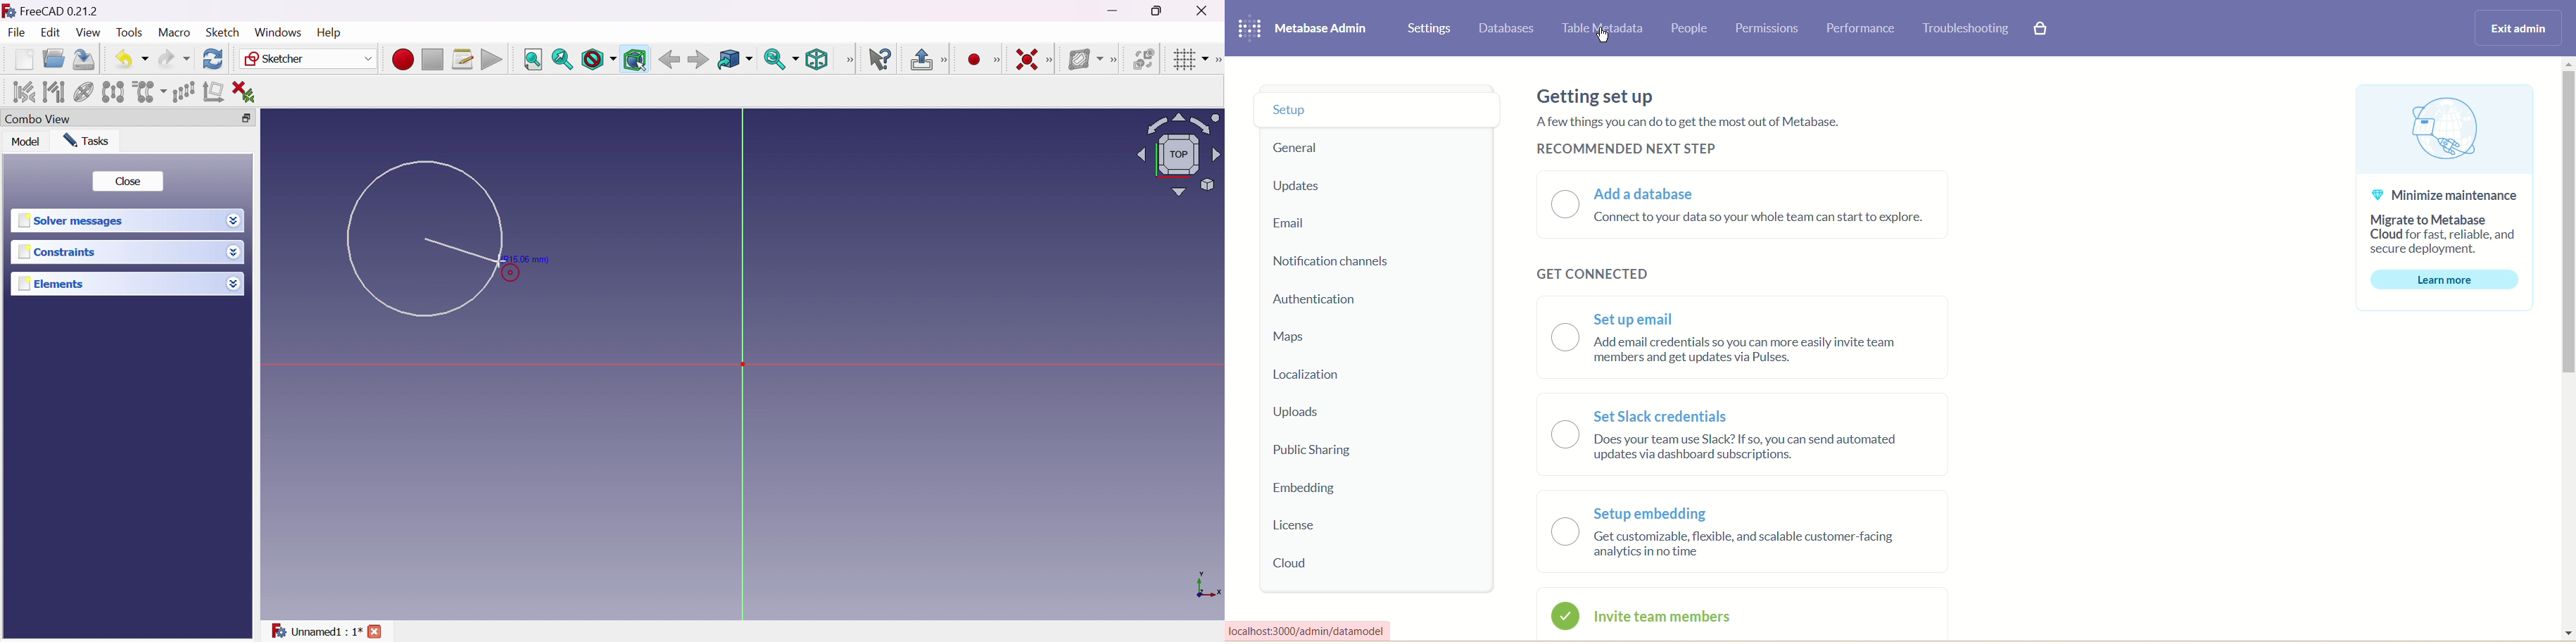 Image resolution: width=2576 pixels, height=644 pixels. What do you see at coordinates (175, 32) in the screenshot?
I see `Macro` at bounding box center [175, 32].